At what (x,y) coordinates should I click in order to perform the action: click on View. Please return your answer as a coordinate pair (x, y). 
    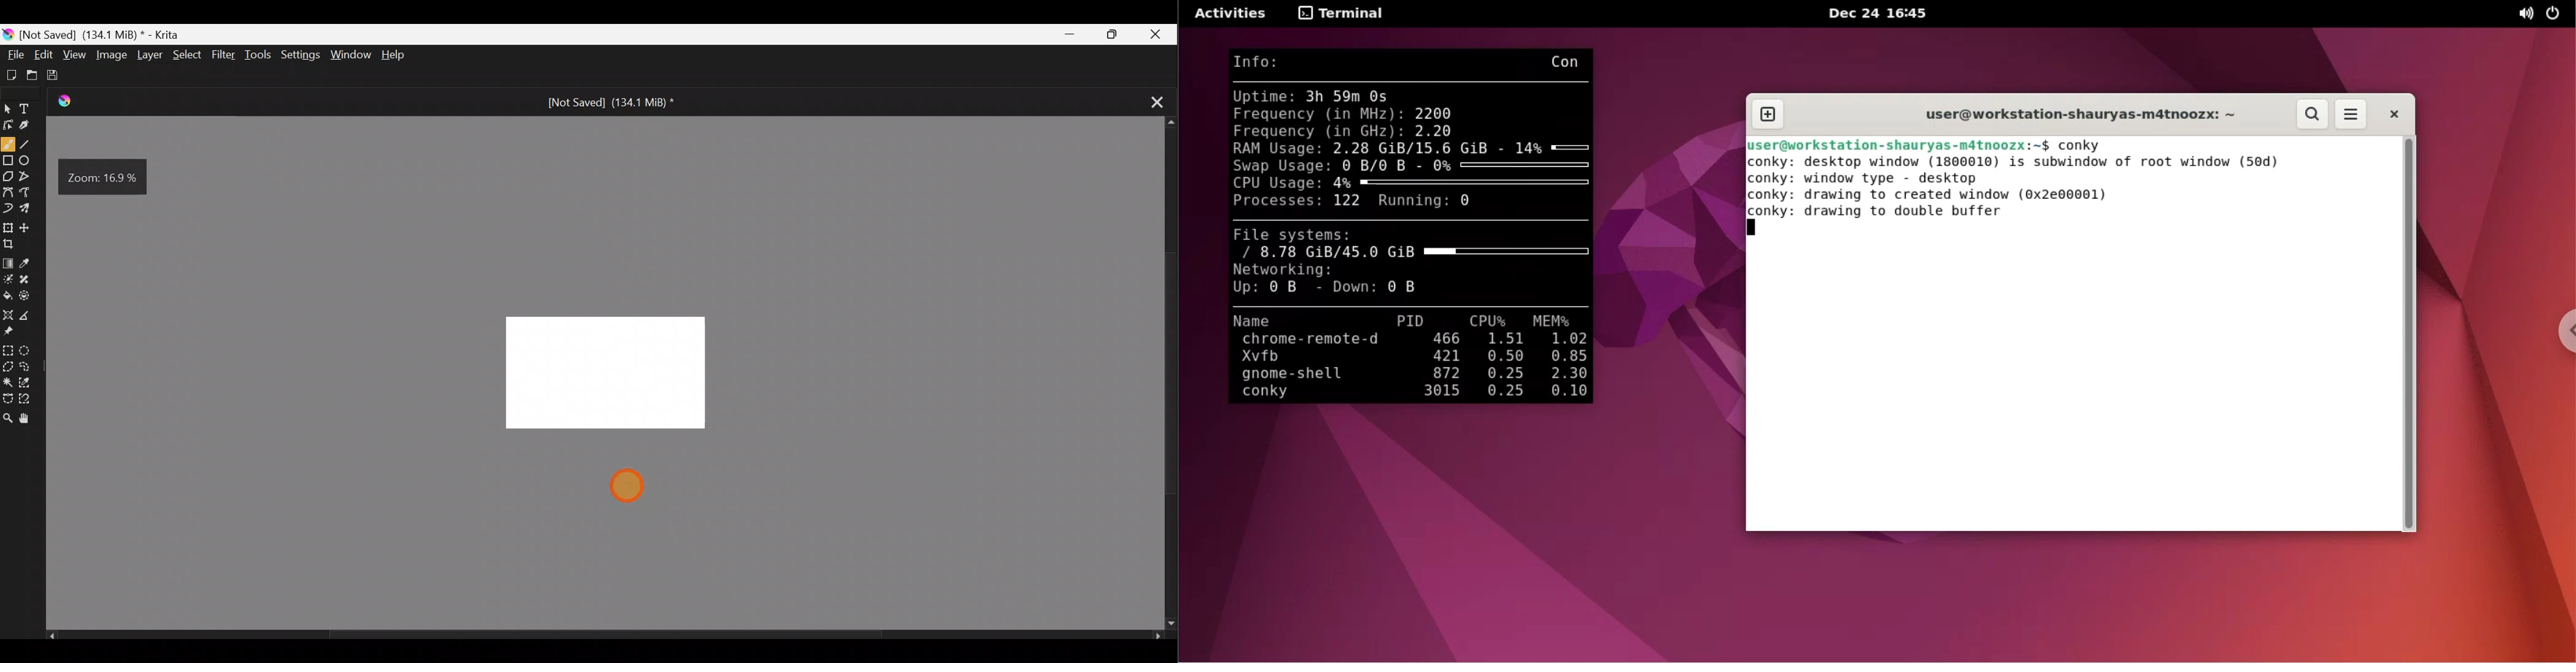
    Looking at the image, I should click on (75, 54).